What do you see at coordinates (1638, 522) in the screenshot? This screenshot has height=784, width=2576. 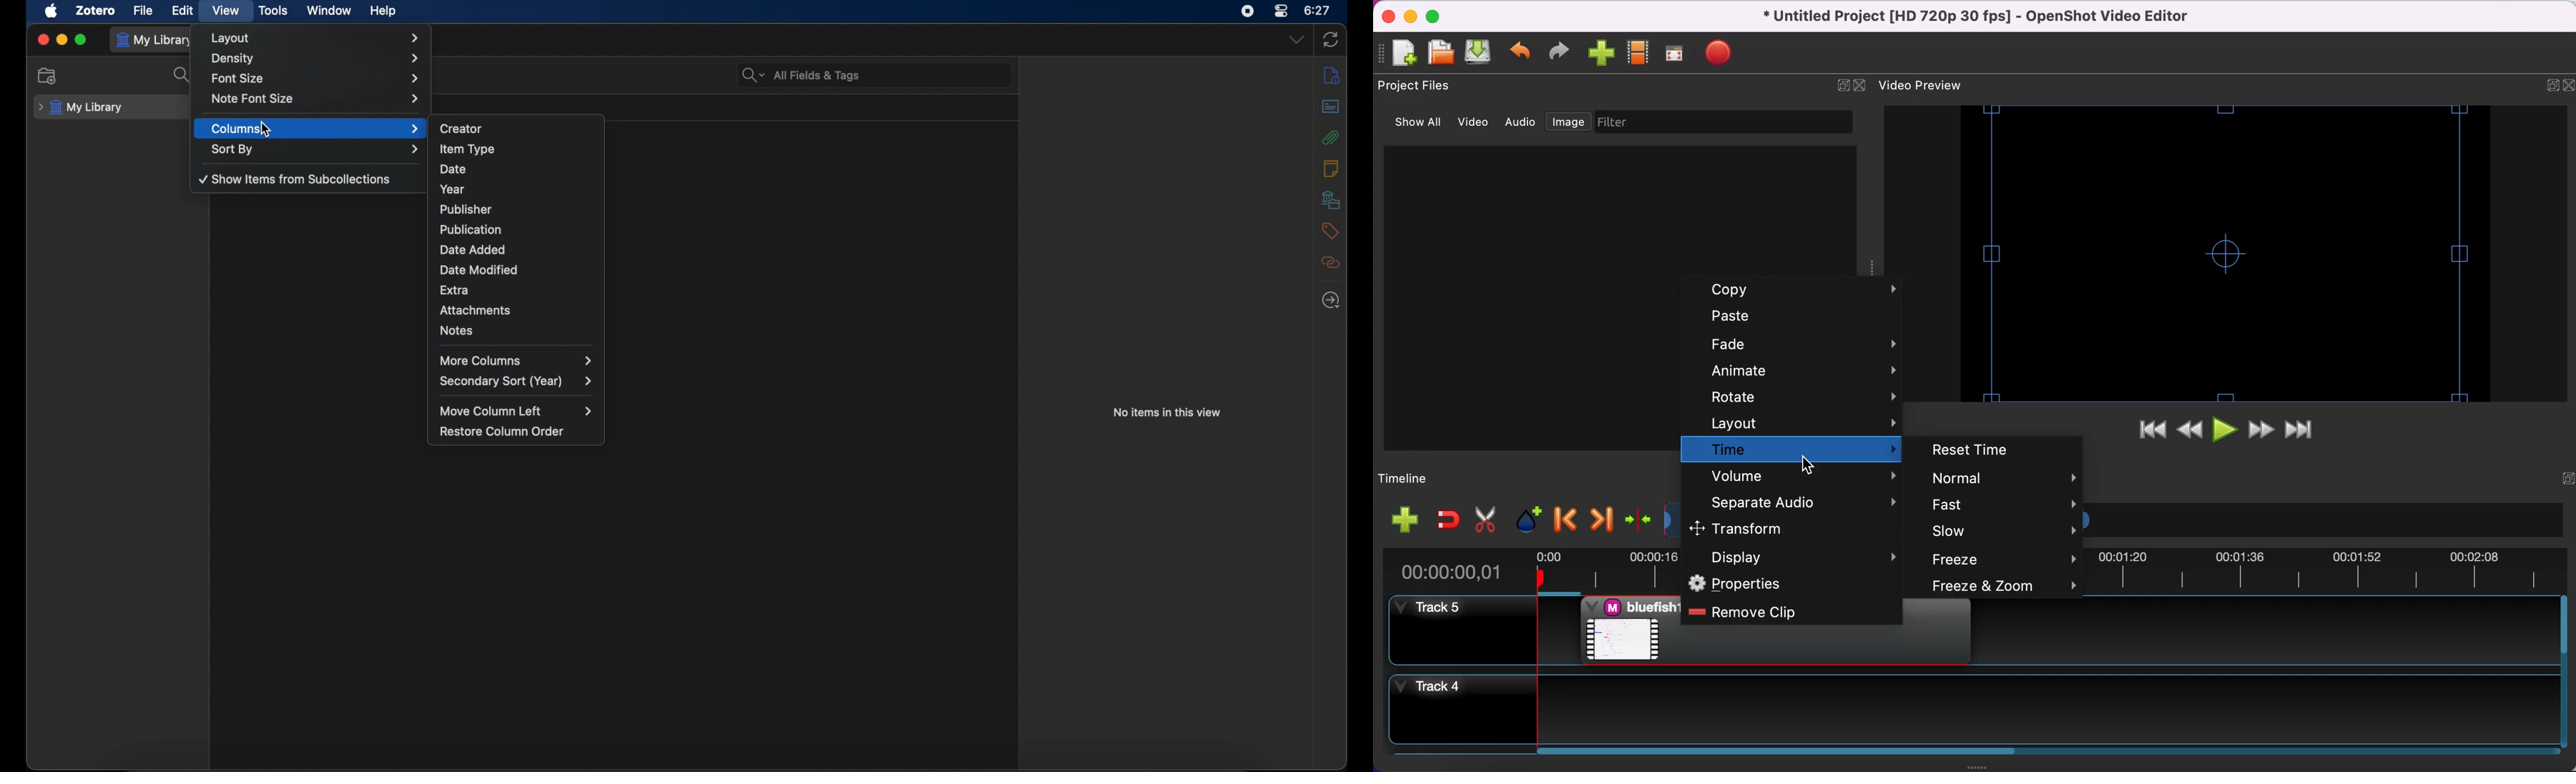 I see `center the timeline` at bounding box center [1638, 522].